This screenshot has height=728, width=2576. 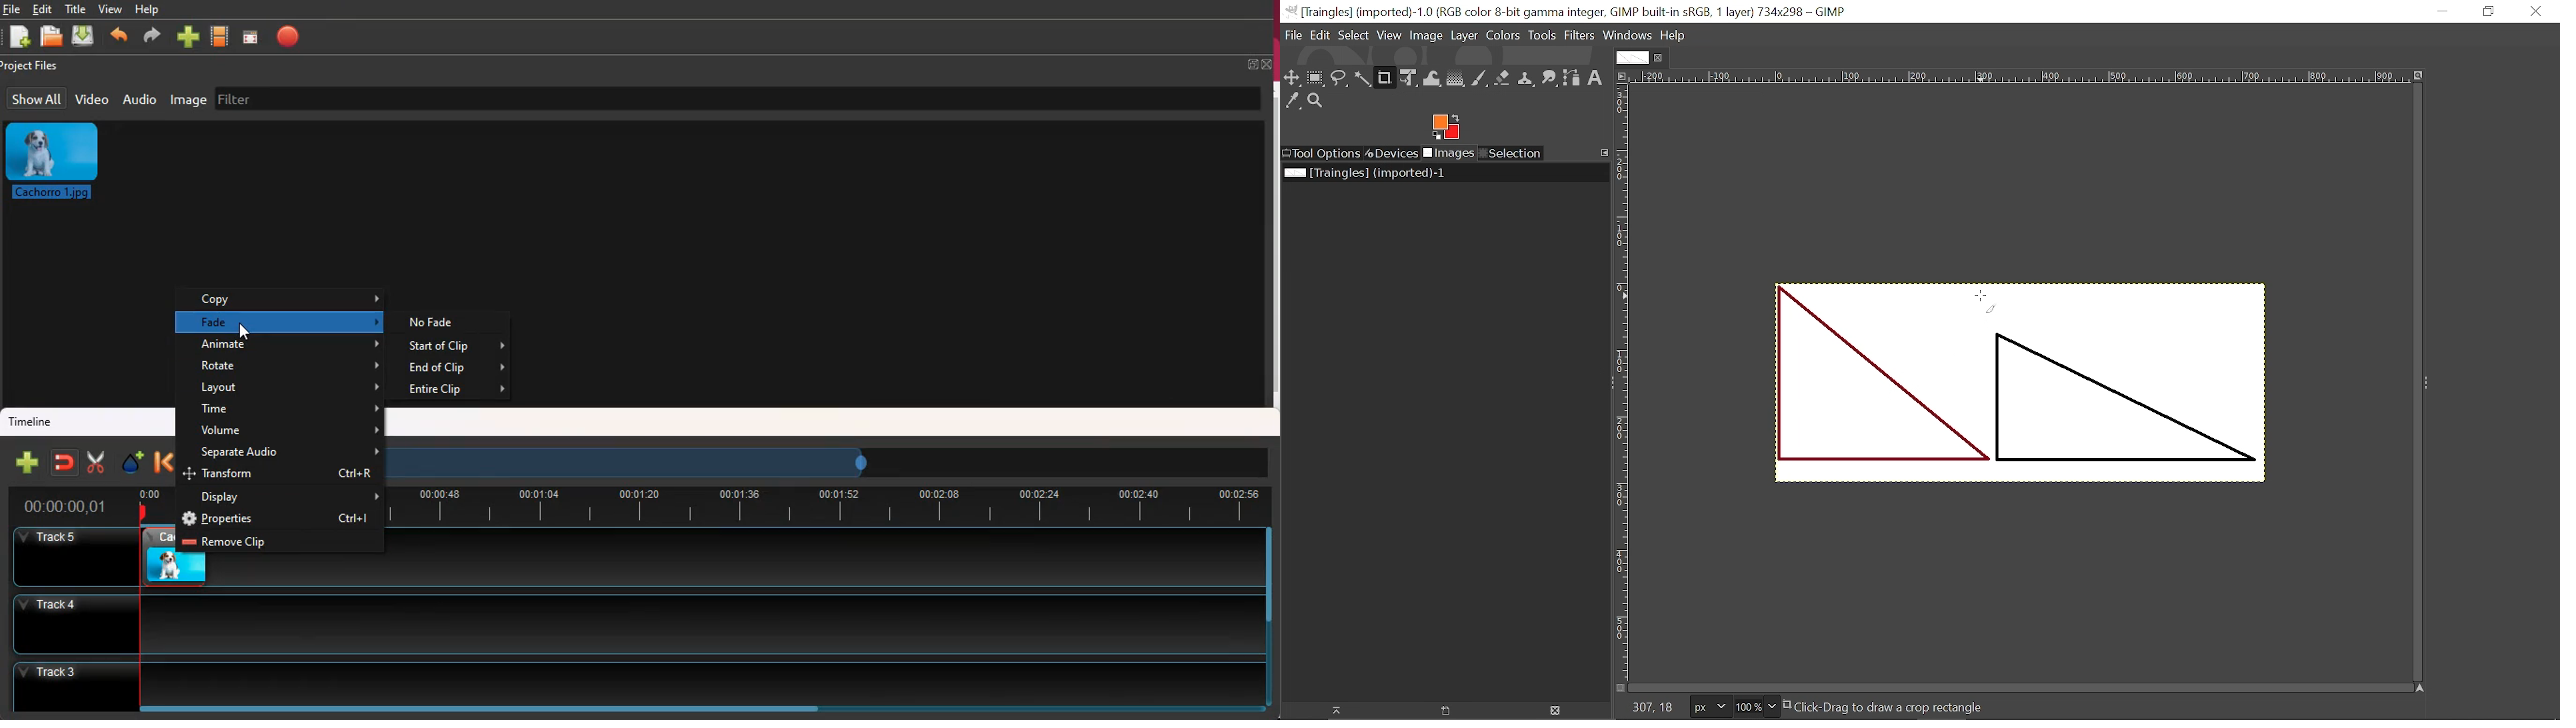 What do you see at coordinates (1627, 36) in the screenshot?
I see `Windows` at bounding box center [1627, 36].